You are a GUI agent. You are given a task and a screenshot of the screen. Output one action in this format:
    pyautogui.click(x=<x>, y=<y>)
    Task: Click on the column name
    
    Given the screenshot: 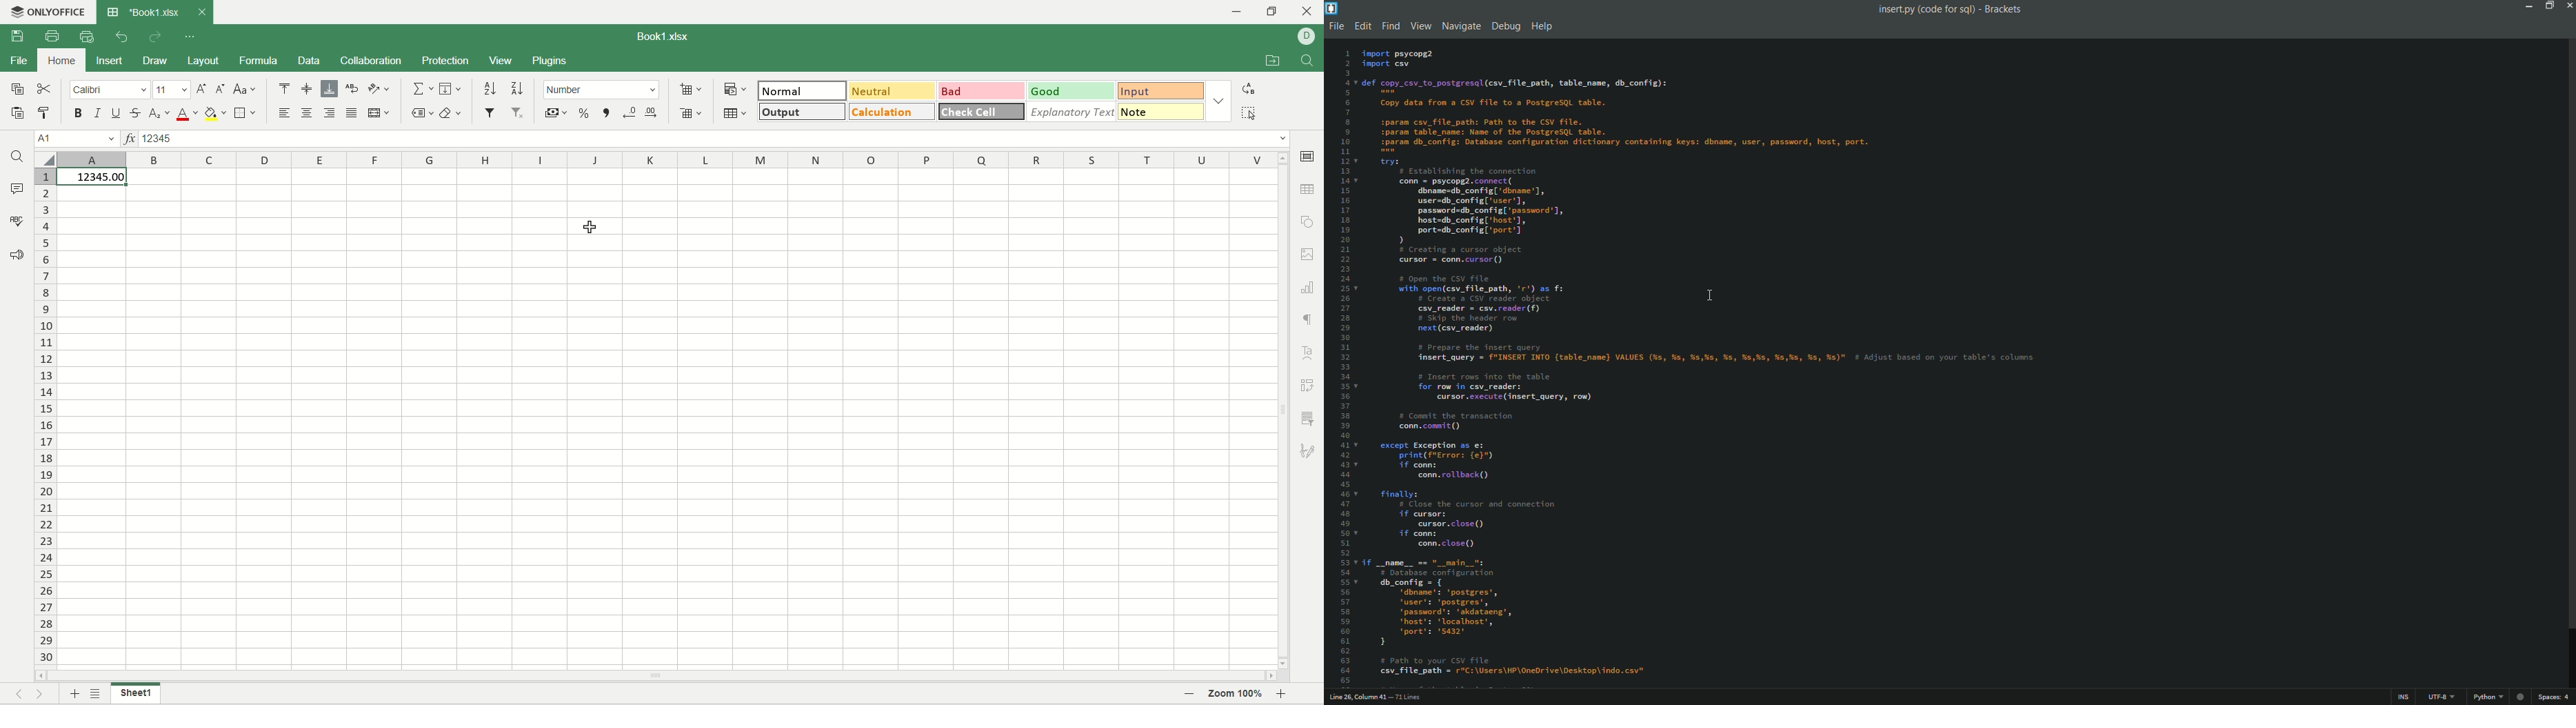 What is the action you would take?
    pyautogui.click(x=668, y=160)
    